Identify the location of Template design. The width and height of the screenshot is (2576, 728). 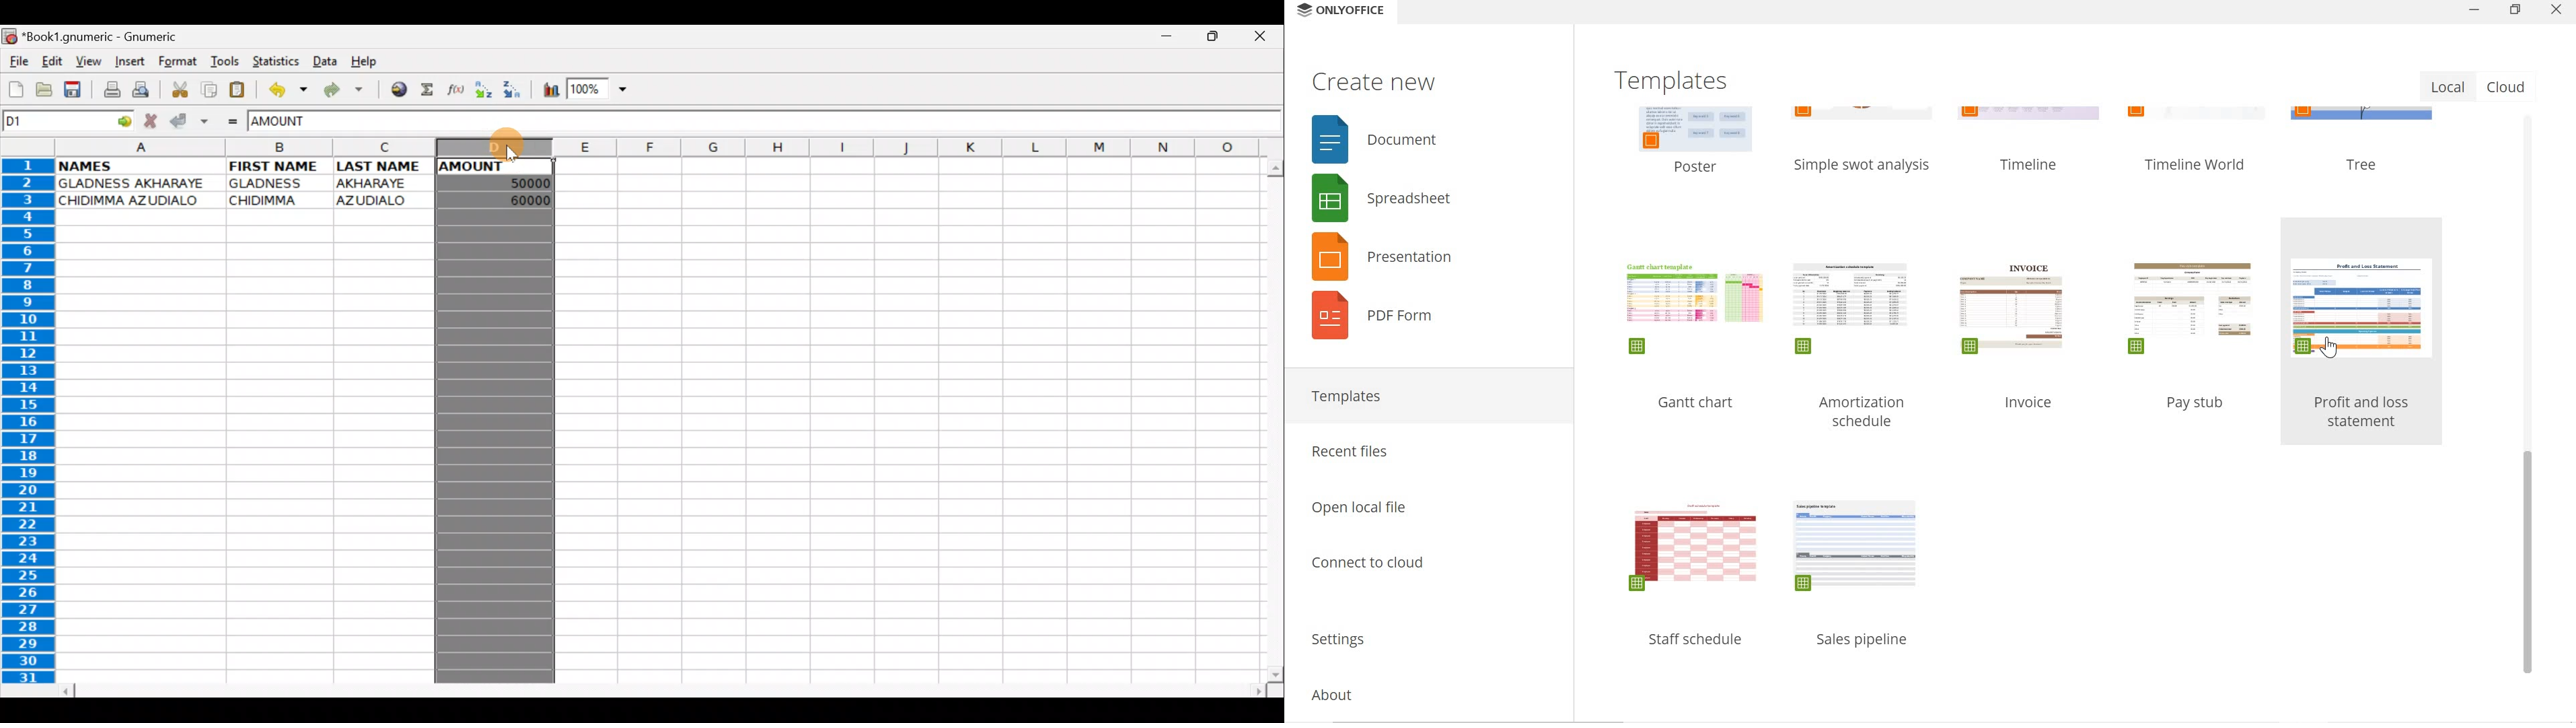
(2014, 309).